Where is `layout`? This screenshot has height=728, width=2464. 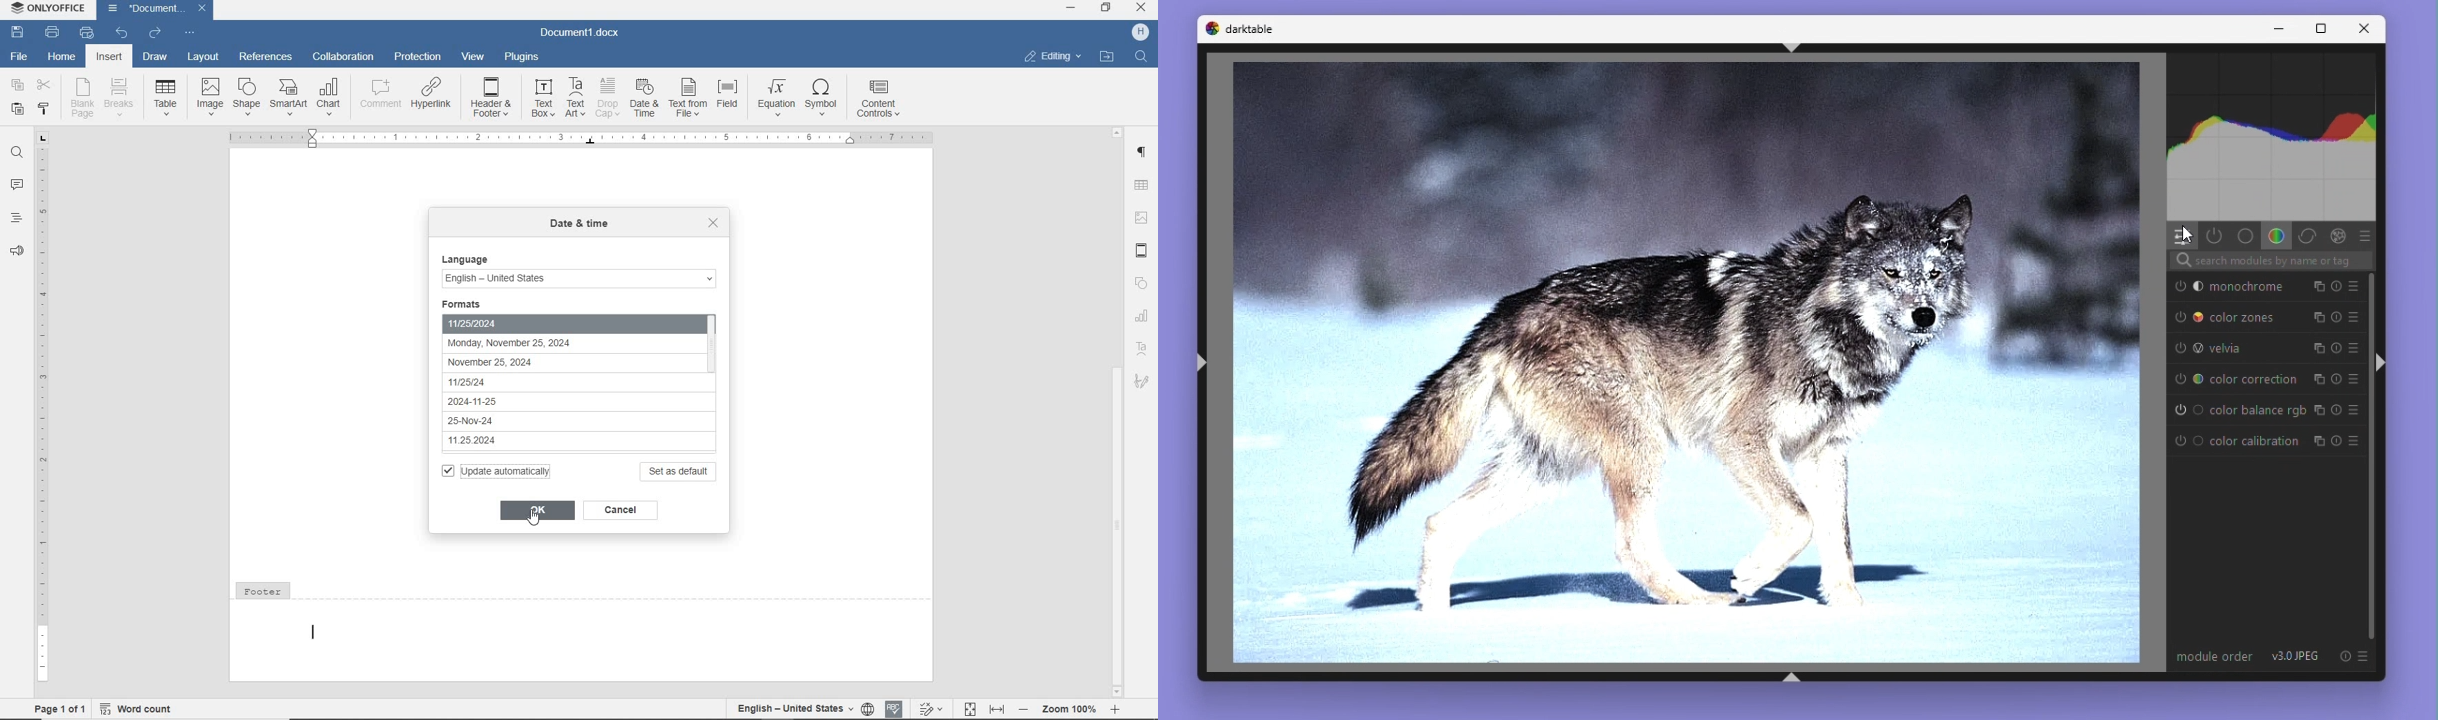 layout is located at coordinates (203, 58).